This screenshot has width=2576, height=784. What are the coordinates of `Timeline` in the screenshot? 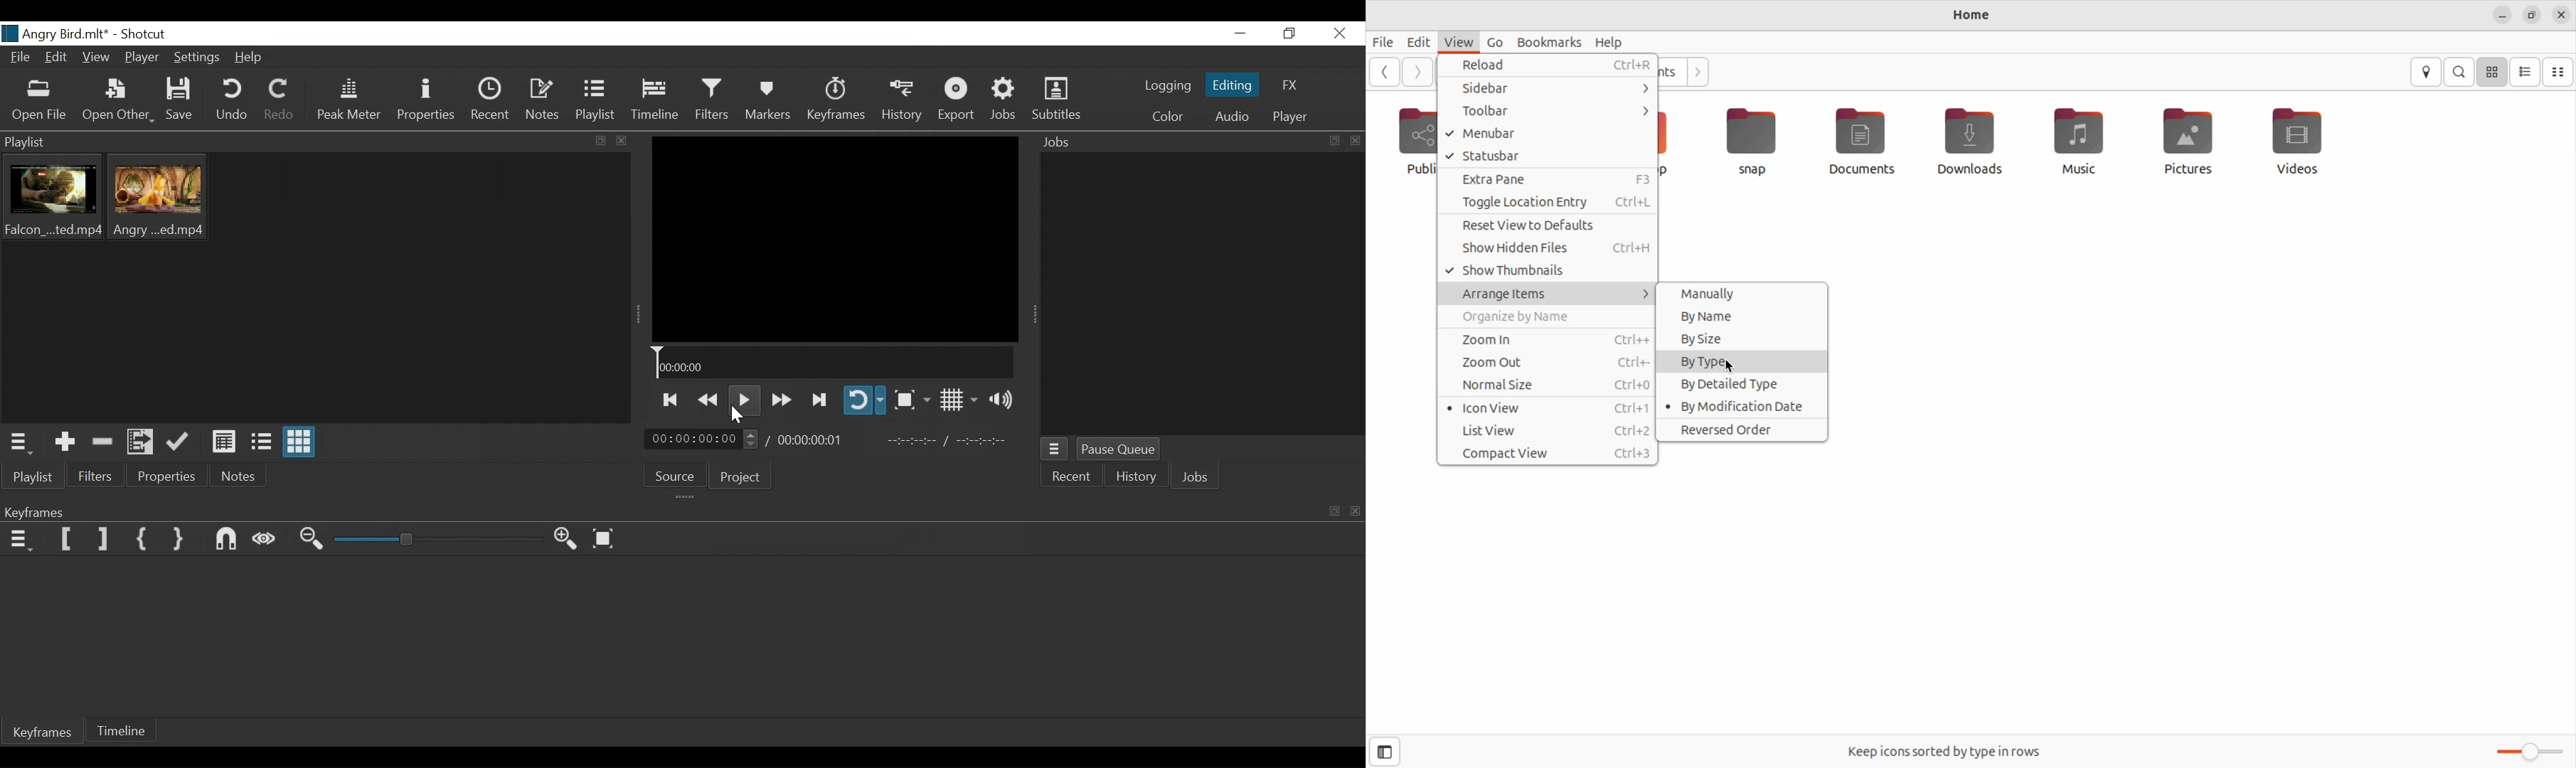 It's located at (659, 101).